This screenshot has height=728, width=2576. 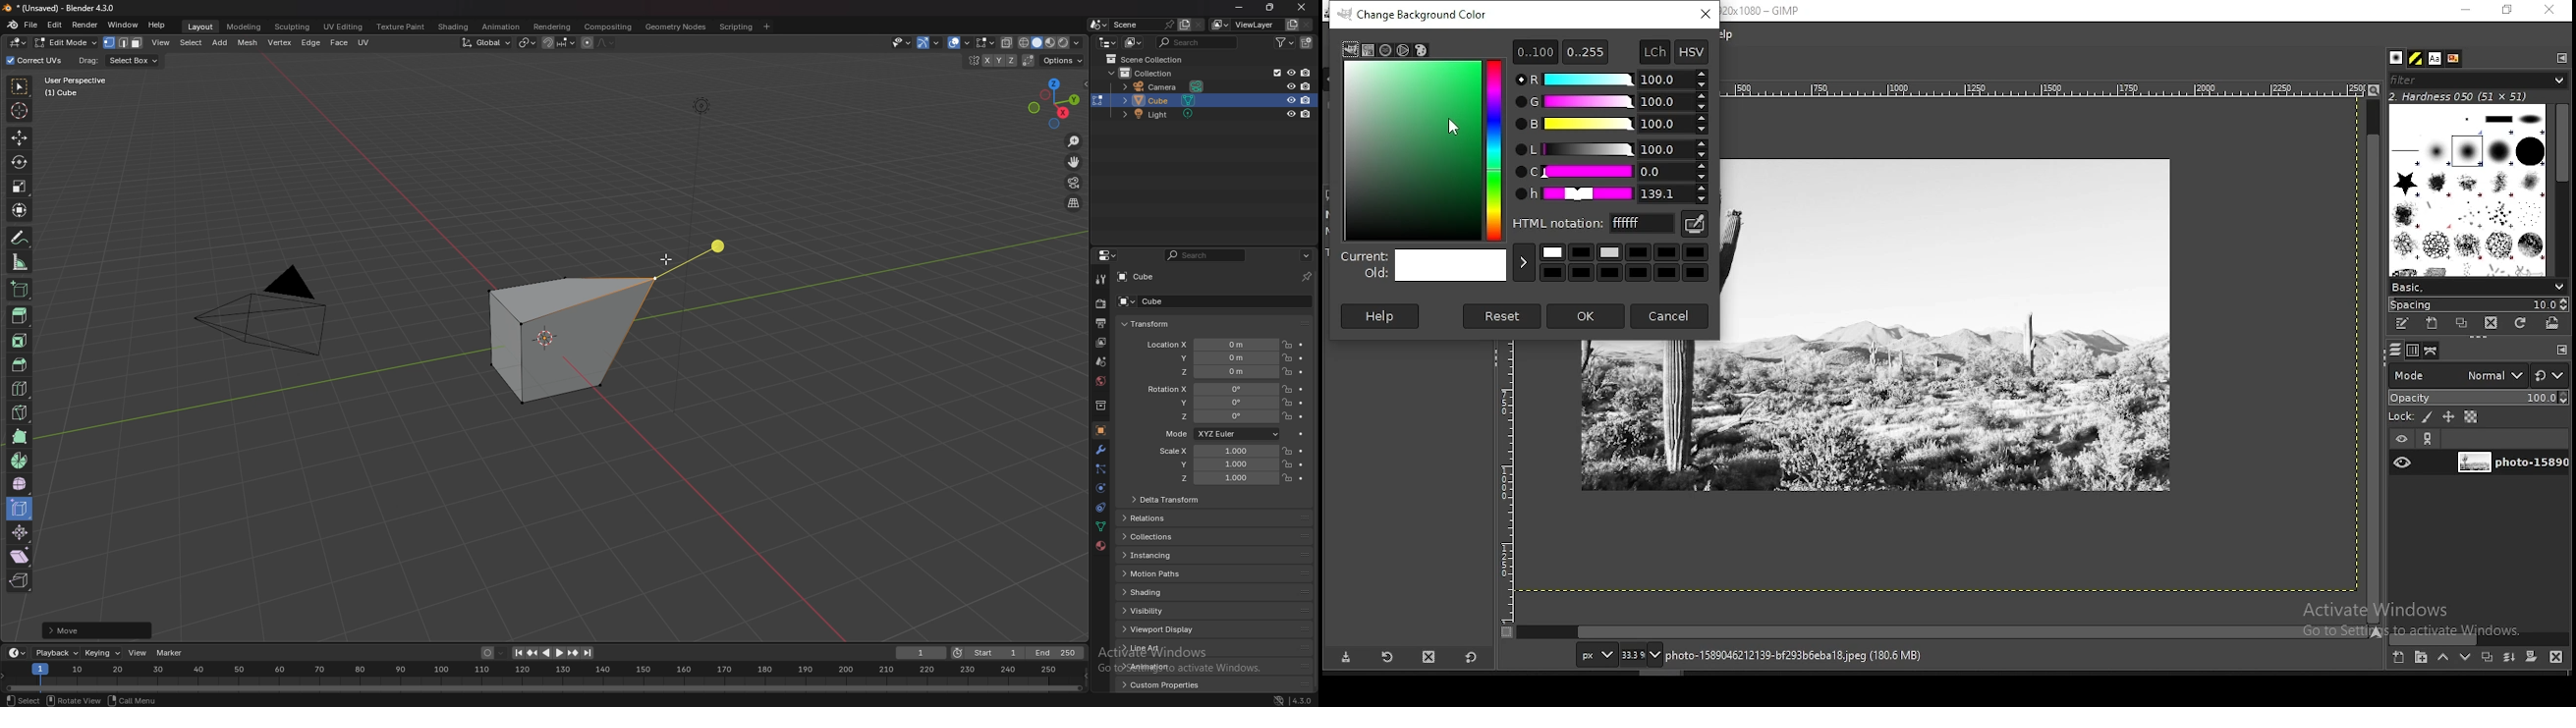 What do you see at coordinates (2415, 351) in the screenshot?
I see `channels` at bounding box center [2415, 351].